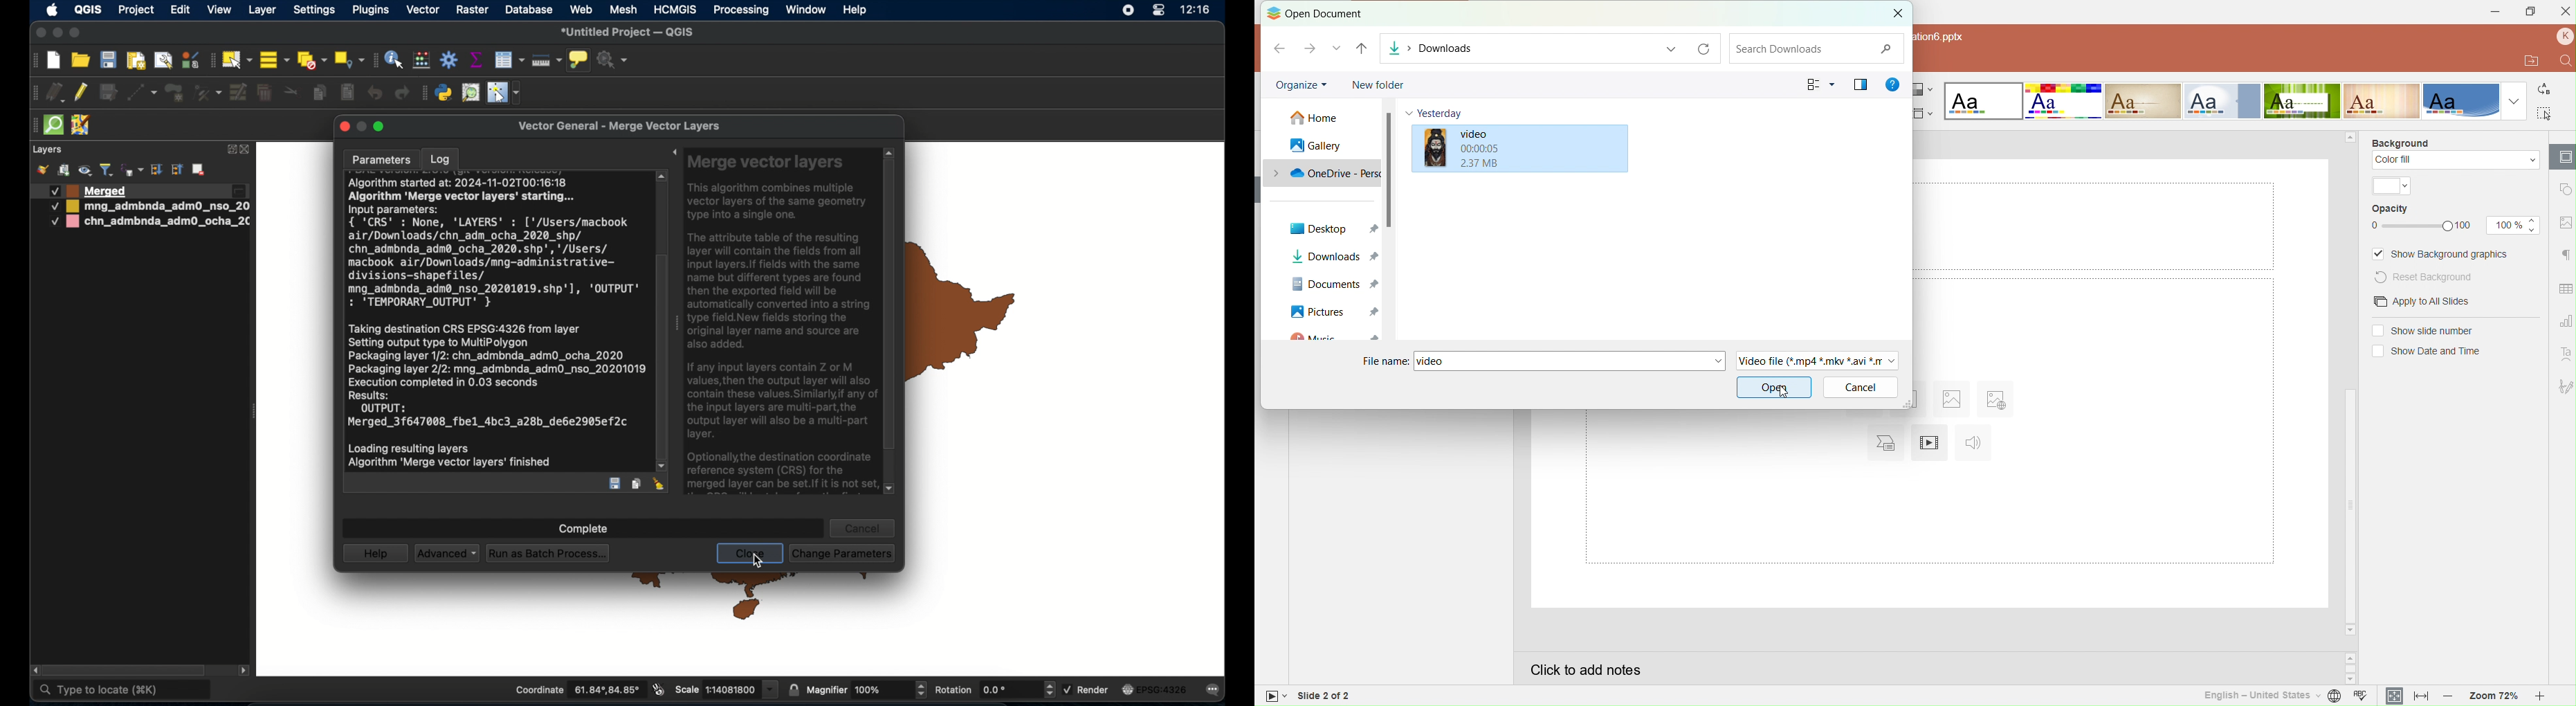 Image resolution: width=2576 pixels, height=728 pixels. I want to click on 0%, so click(581, 525).